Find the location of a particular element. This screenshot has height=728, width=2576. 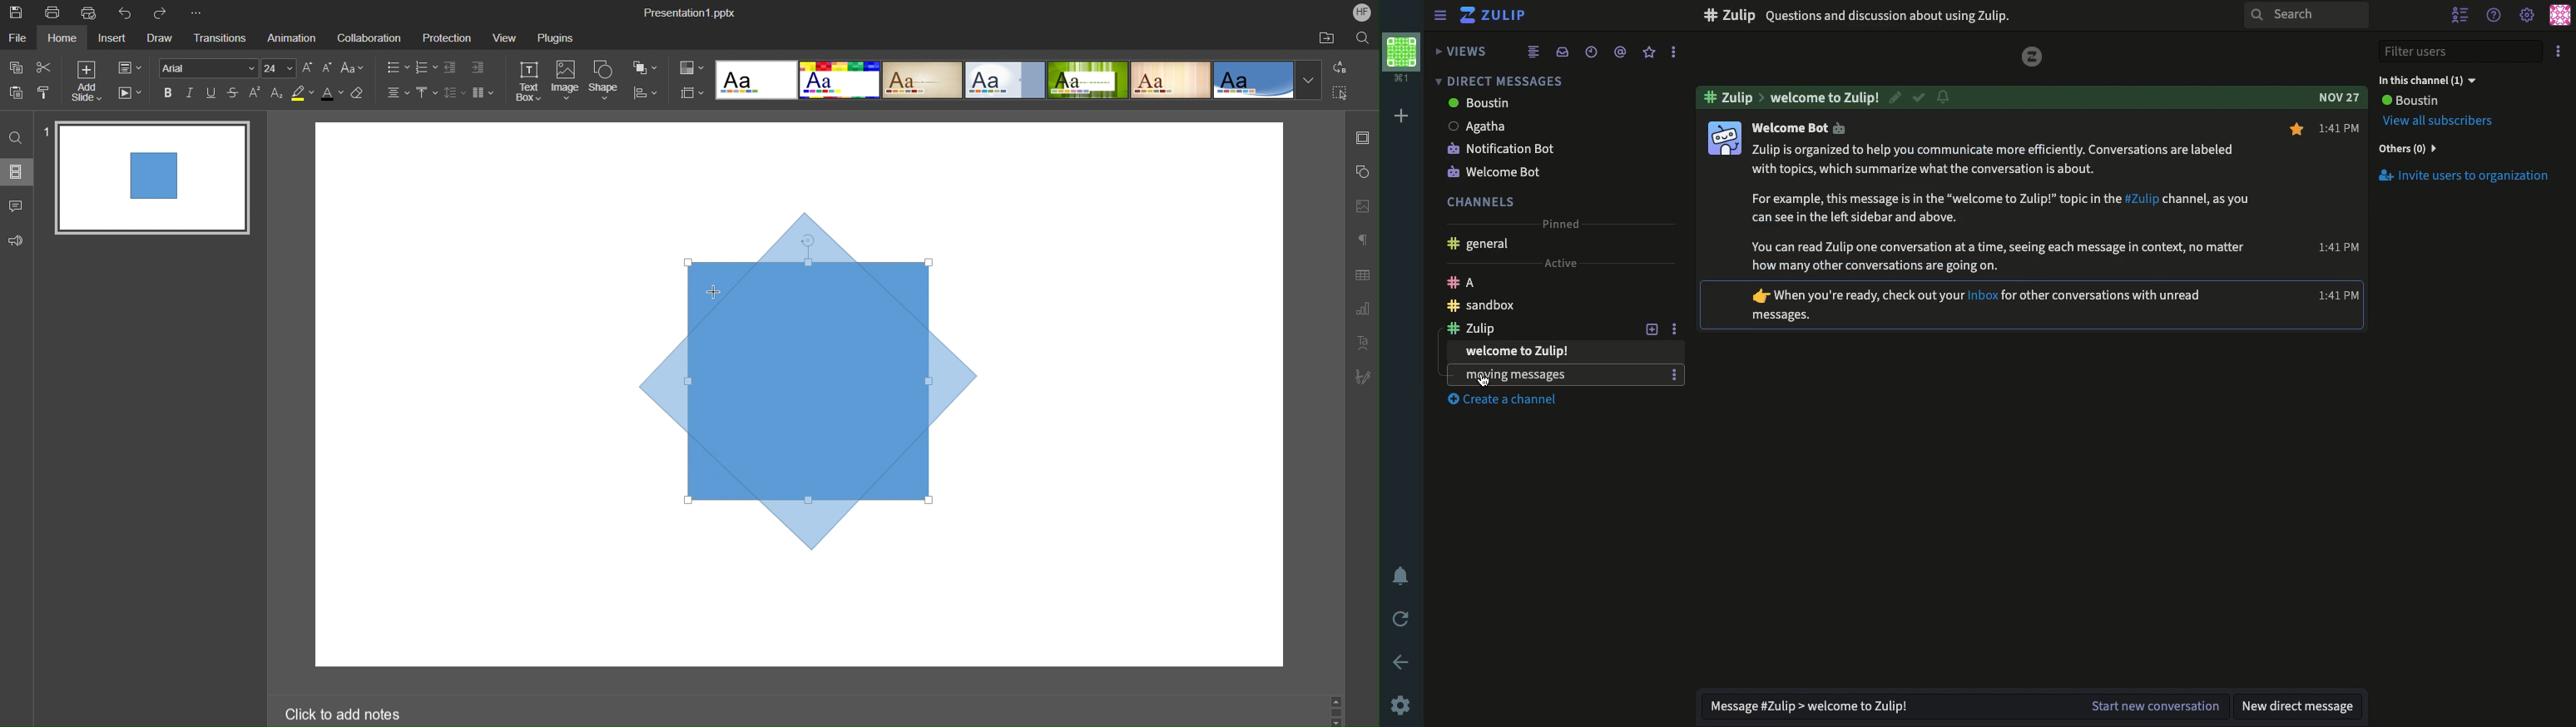

Create a channel is located at coordinates (1511, 401).